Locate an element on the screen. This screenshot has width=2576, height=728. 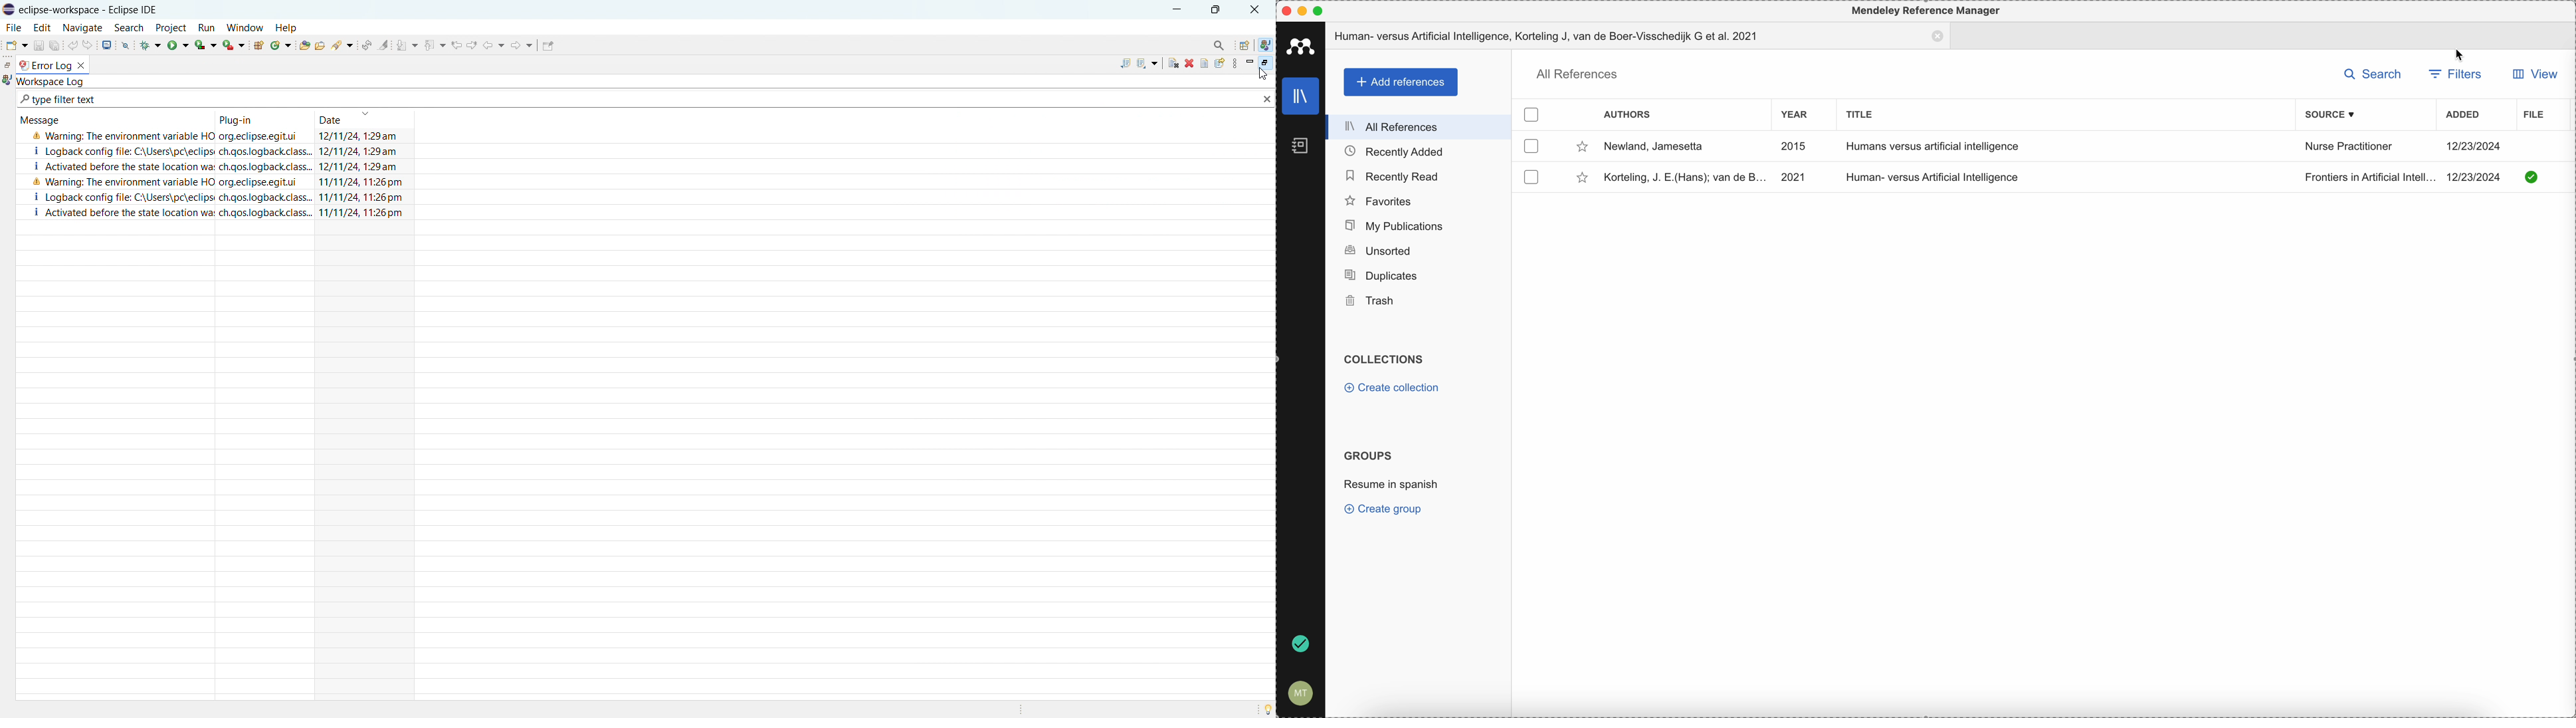
downloaded document is located at coordinates (2530, 179).